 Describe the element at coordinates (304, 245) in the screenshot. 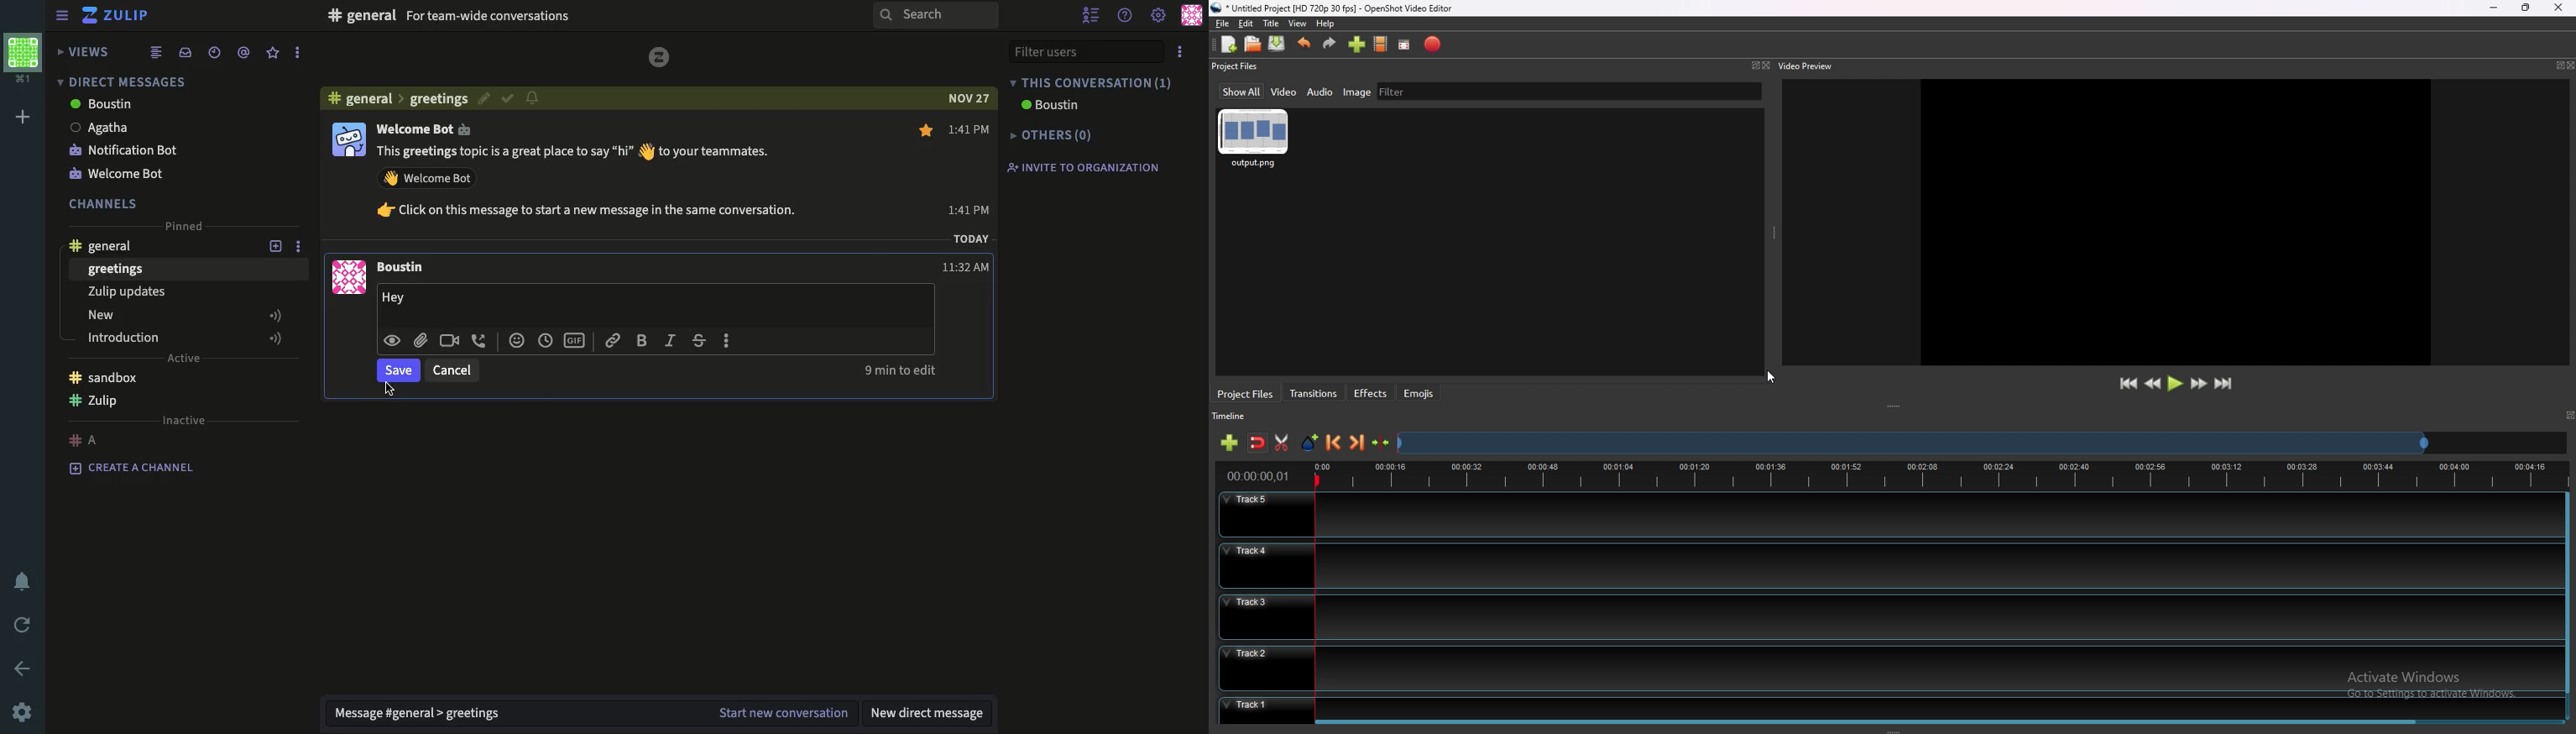

I see `options` at that location.